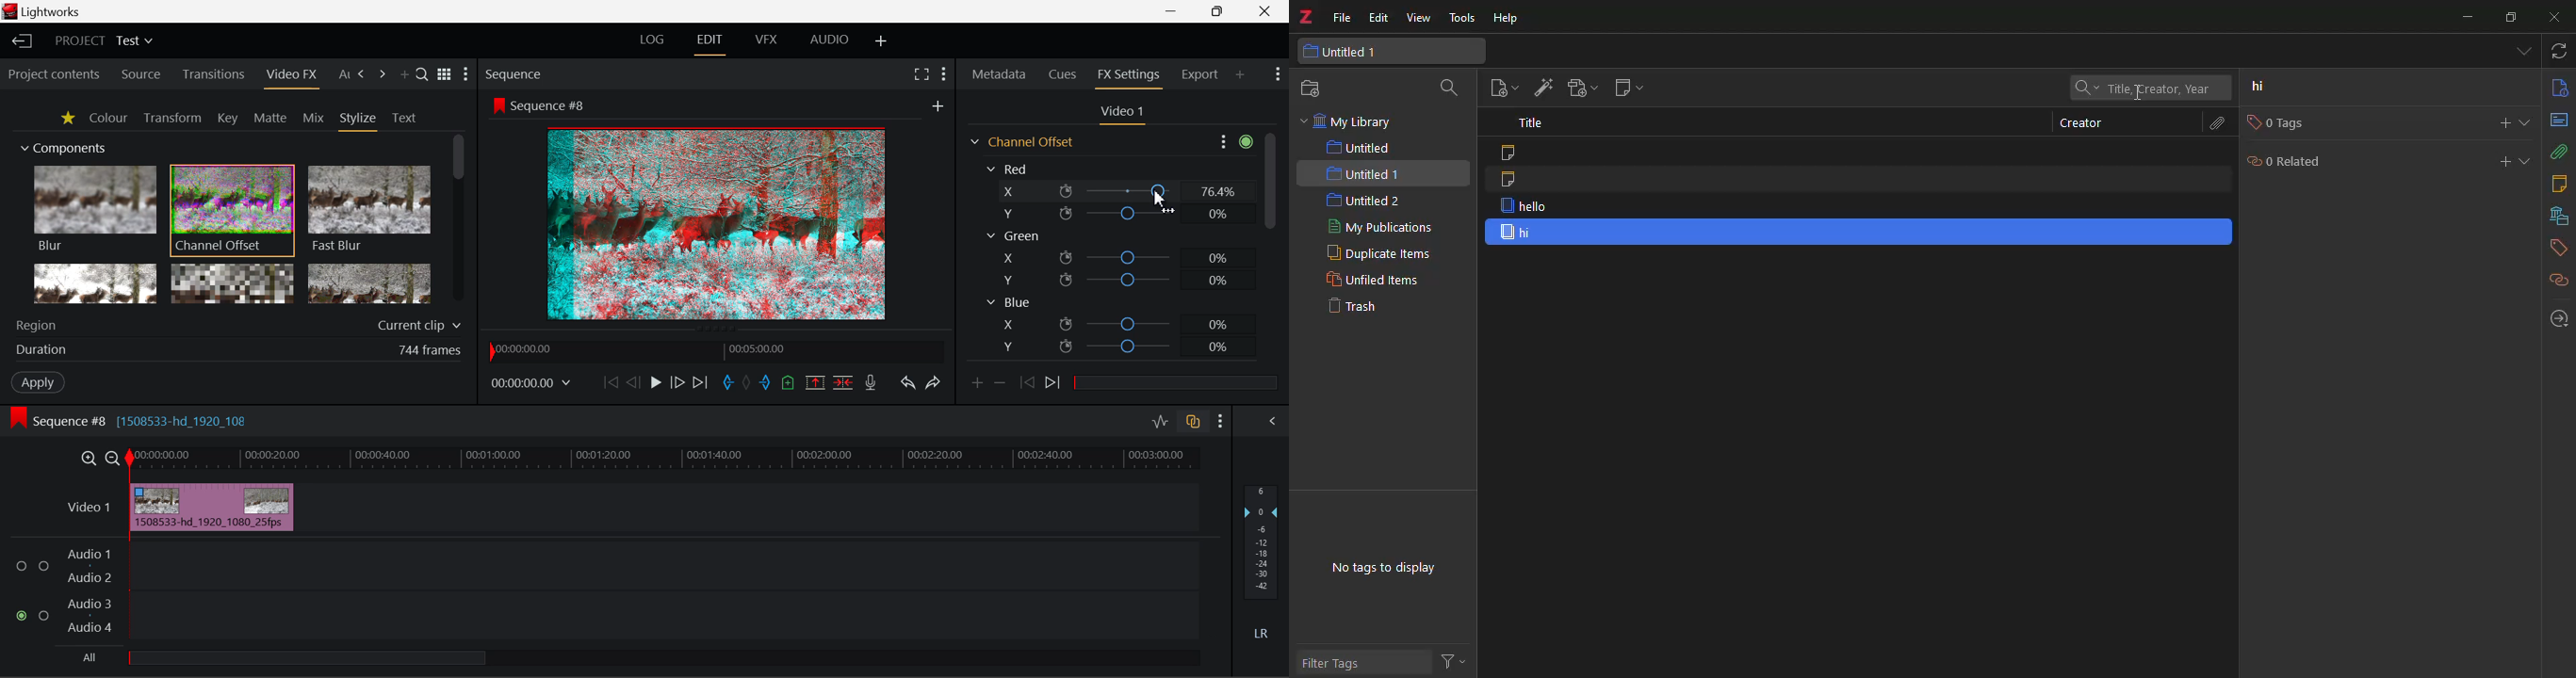 The image size is (2576, 700). Describe the element at coordinates (764, 383) in the screenshot. I see `Mark Out` at that location.